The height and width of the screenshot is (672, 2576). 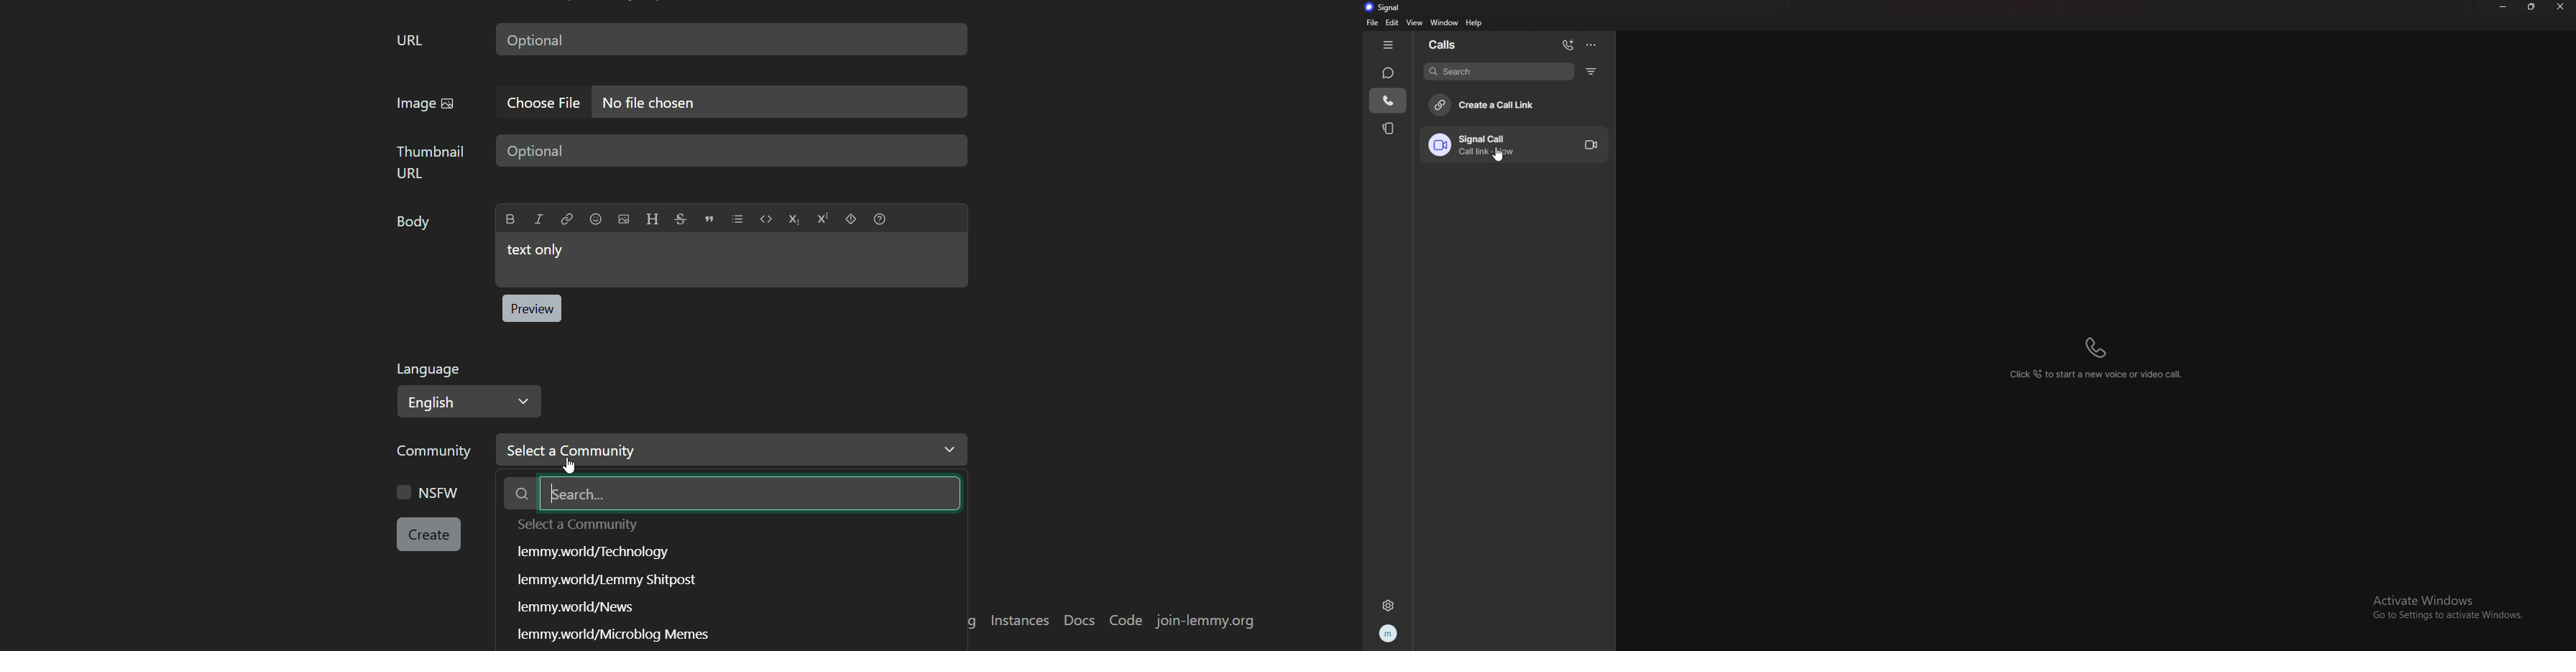 I want to click on thumbnail URL, so click(x=431, y=162).